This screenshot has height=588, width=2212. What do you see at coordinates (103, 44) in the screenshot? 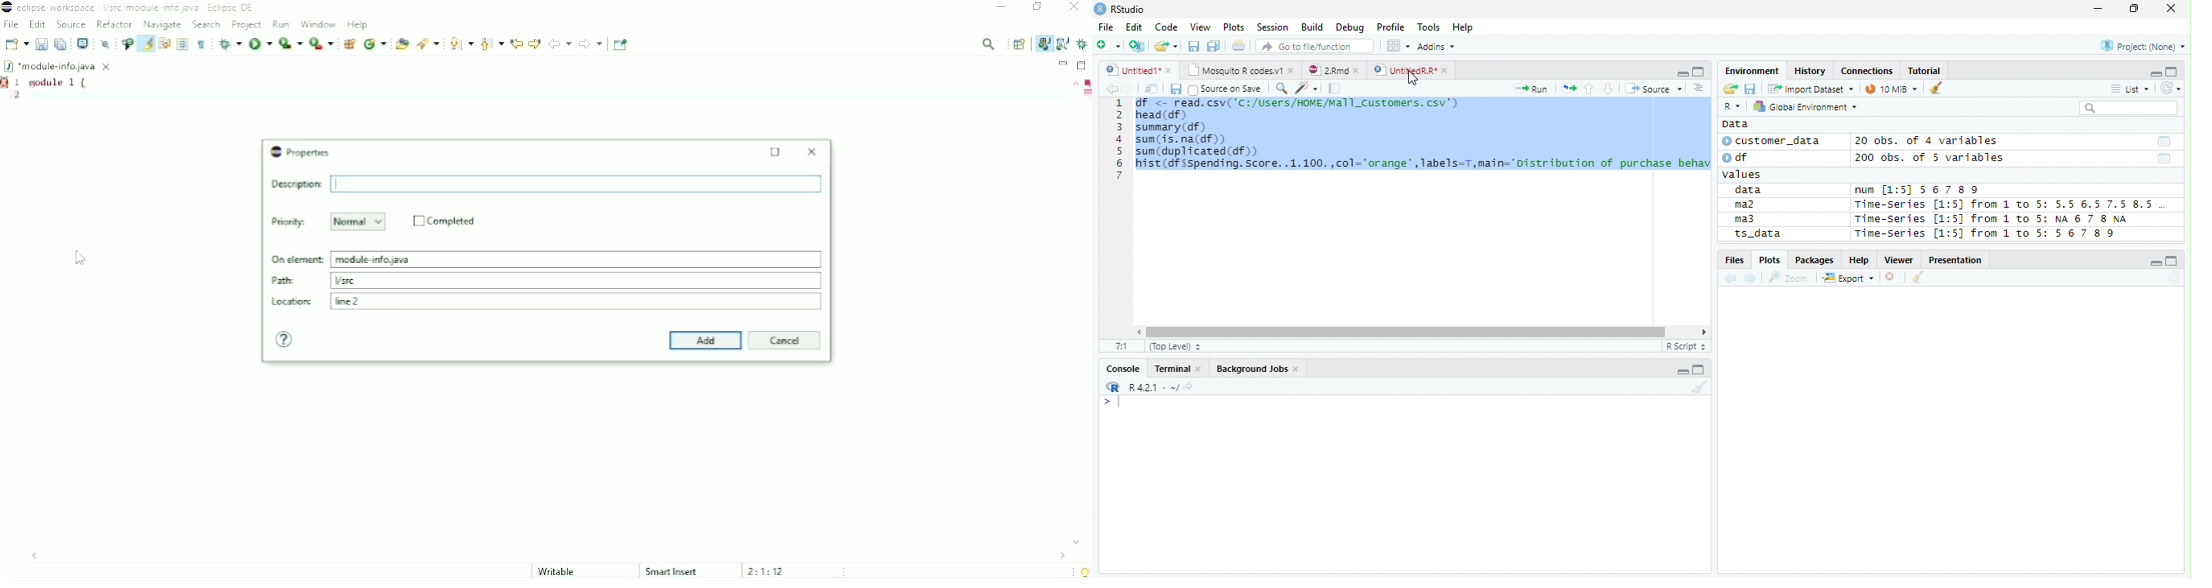
I see `Skip All Breakpoints` at bounding box center [103, 44].